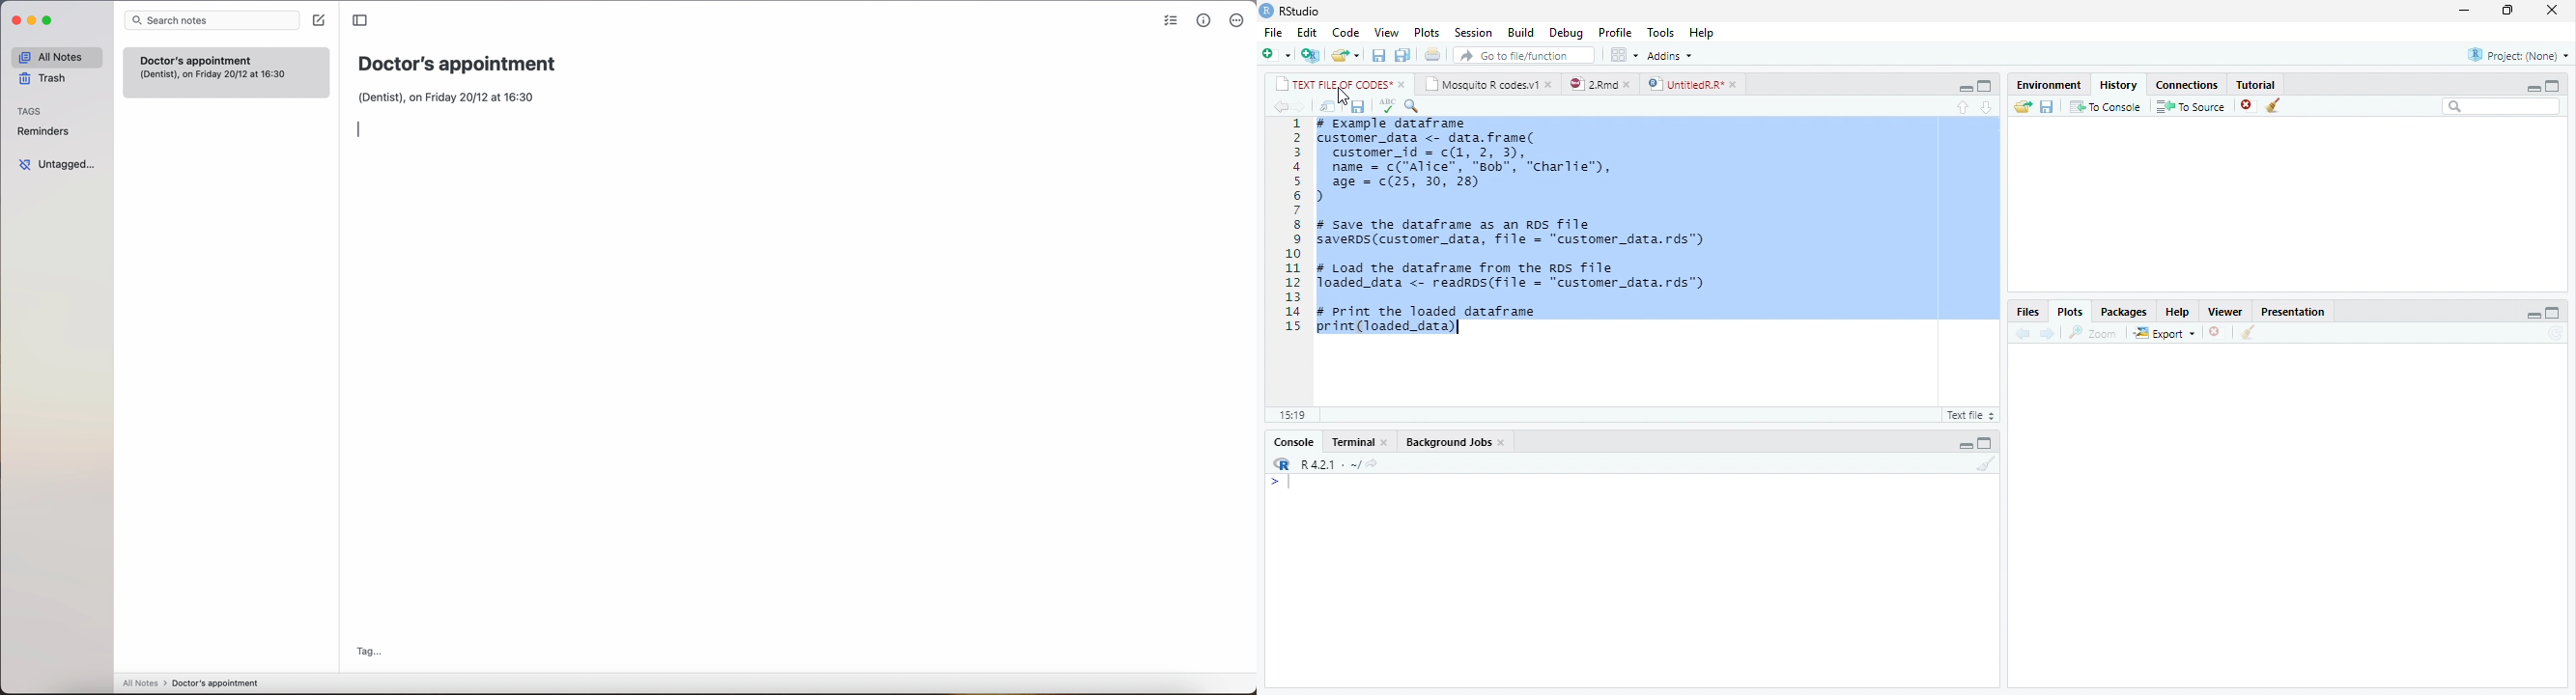 Image resolution: width=2576 pixels, height=700 pixels. What do you see at coordinates (1329, 107) in the screenshot?
I see `open in new window` at bounding box center [1329, 107].